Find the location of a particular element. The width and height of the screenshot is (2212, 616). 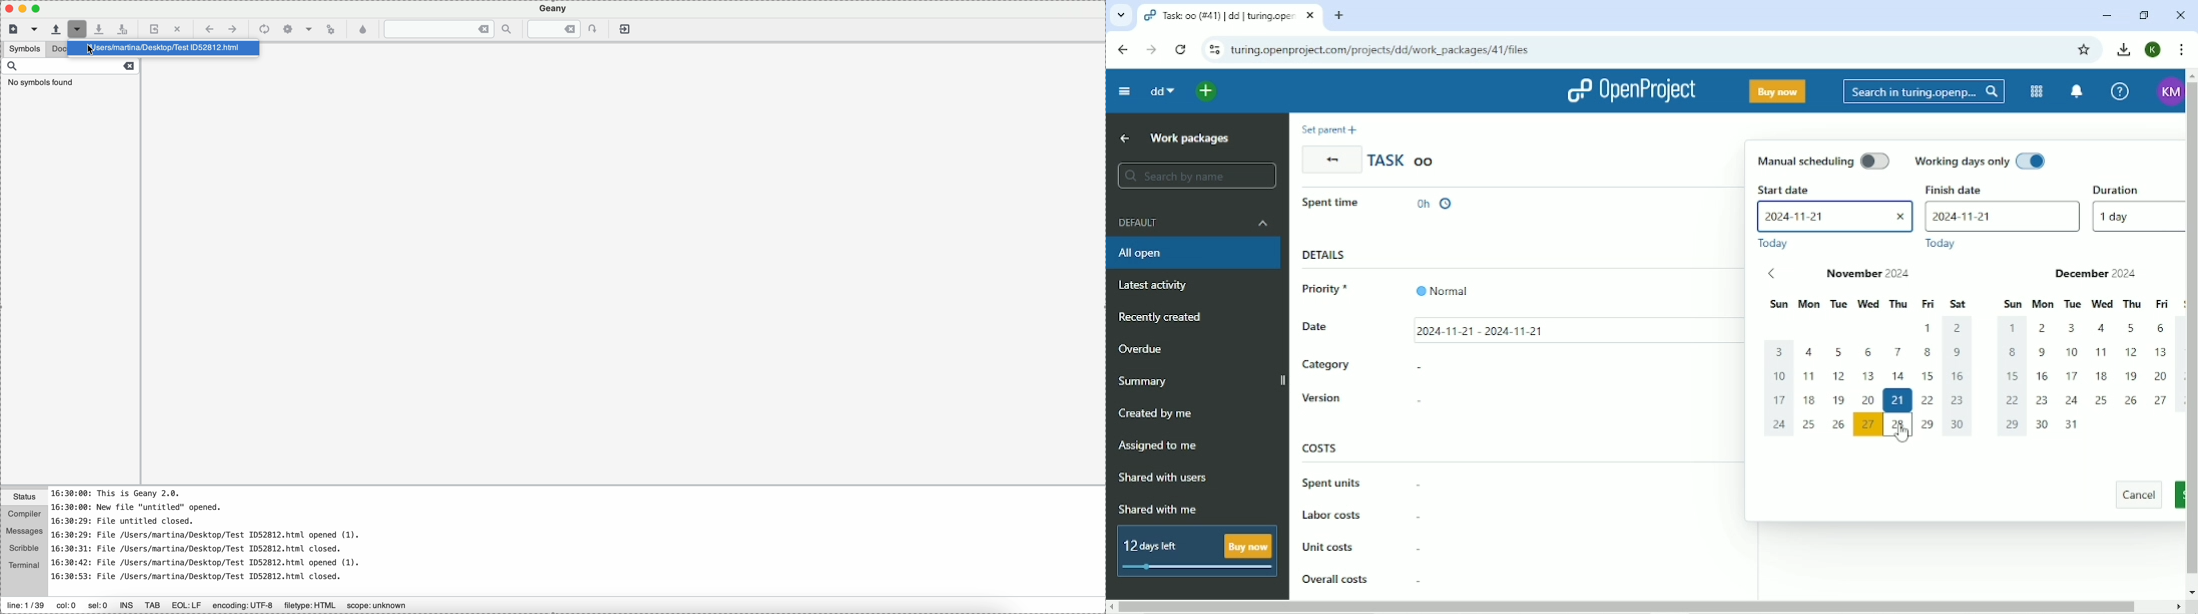

Forward is located at coordinates (1151, 50).